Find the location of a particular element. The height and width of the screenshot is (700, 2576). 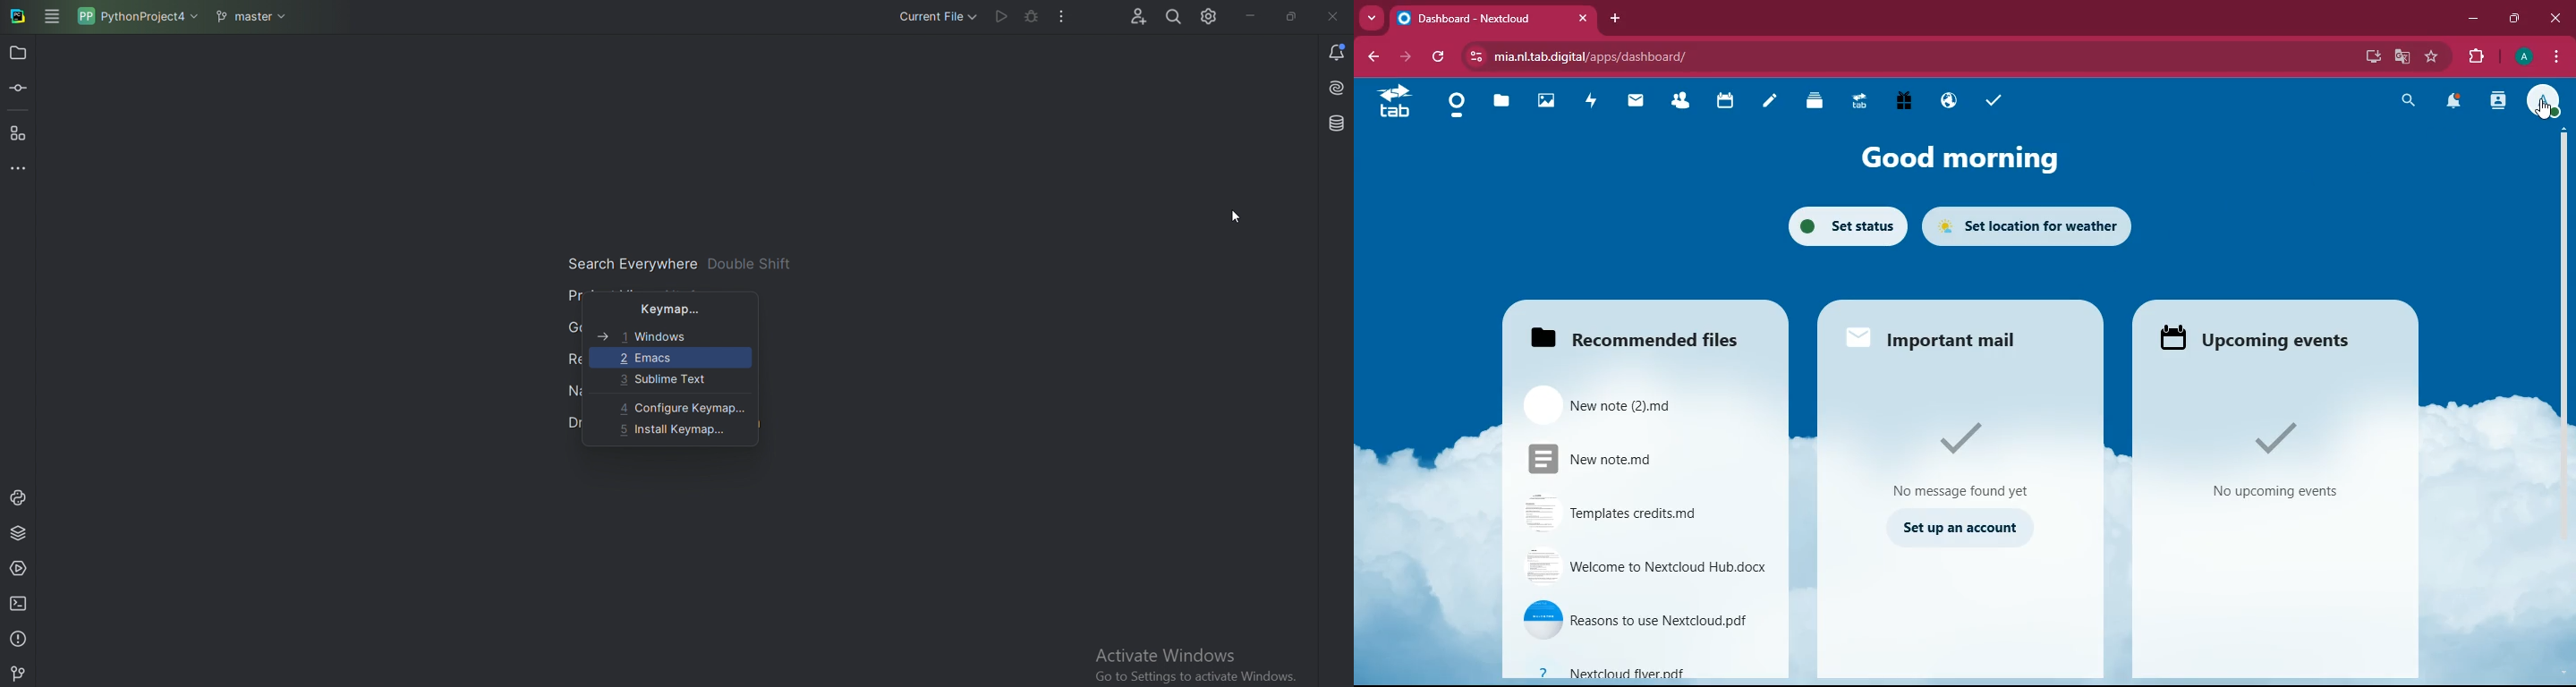

close is located at coordinates (2556, 19).